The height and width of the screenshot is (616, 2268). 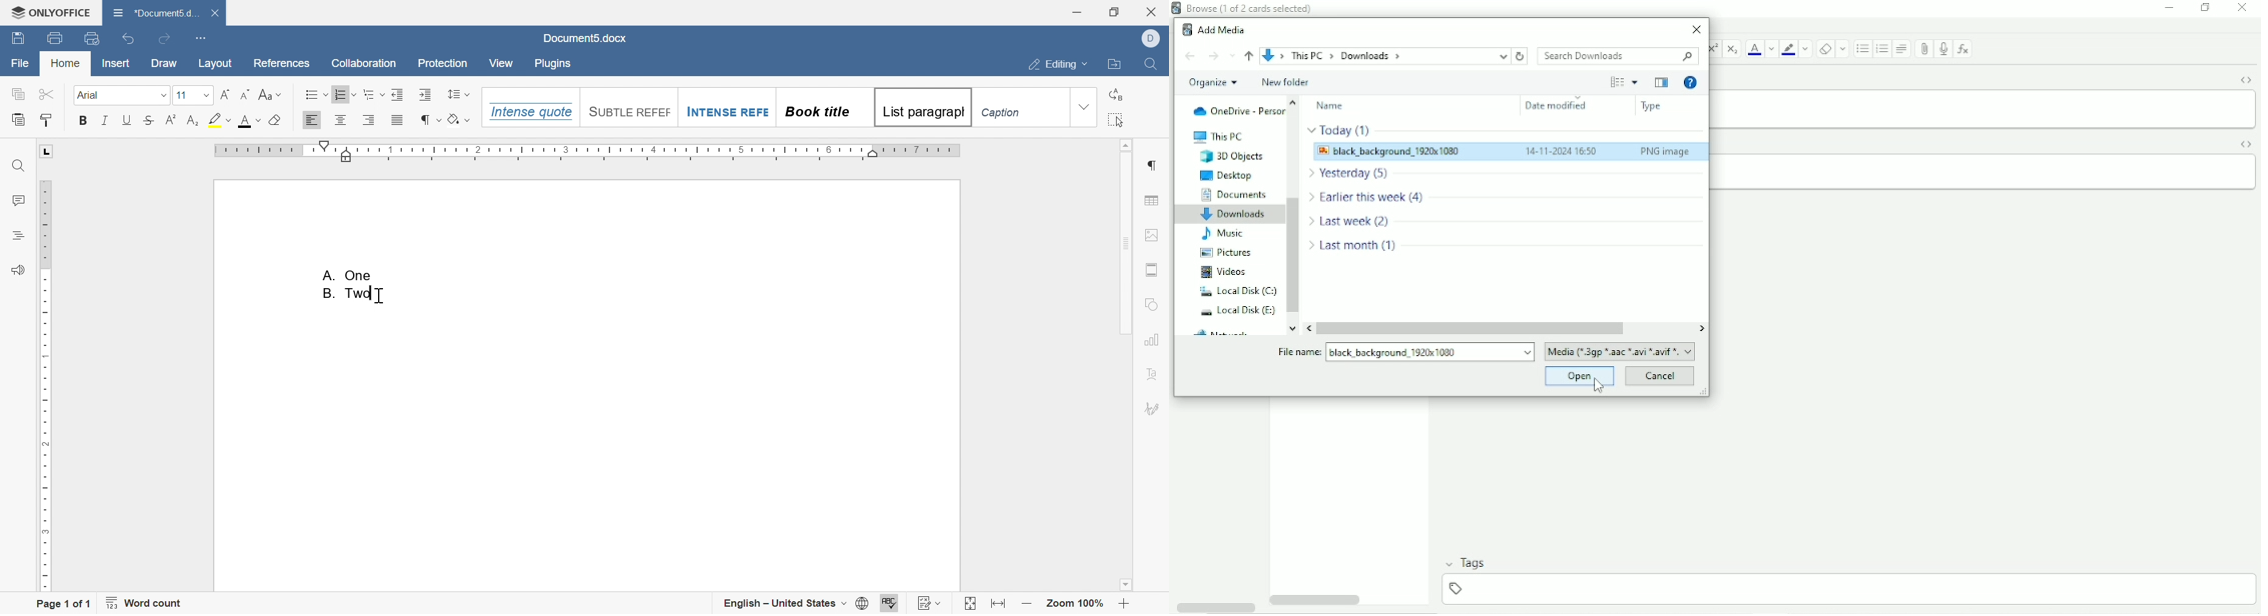 I want to click on Browse , so click(x=1245, y=8).